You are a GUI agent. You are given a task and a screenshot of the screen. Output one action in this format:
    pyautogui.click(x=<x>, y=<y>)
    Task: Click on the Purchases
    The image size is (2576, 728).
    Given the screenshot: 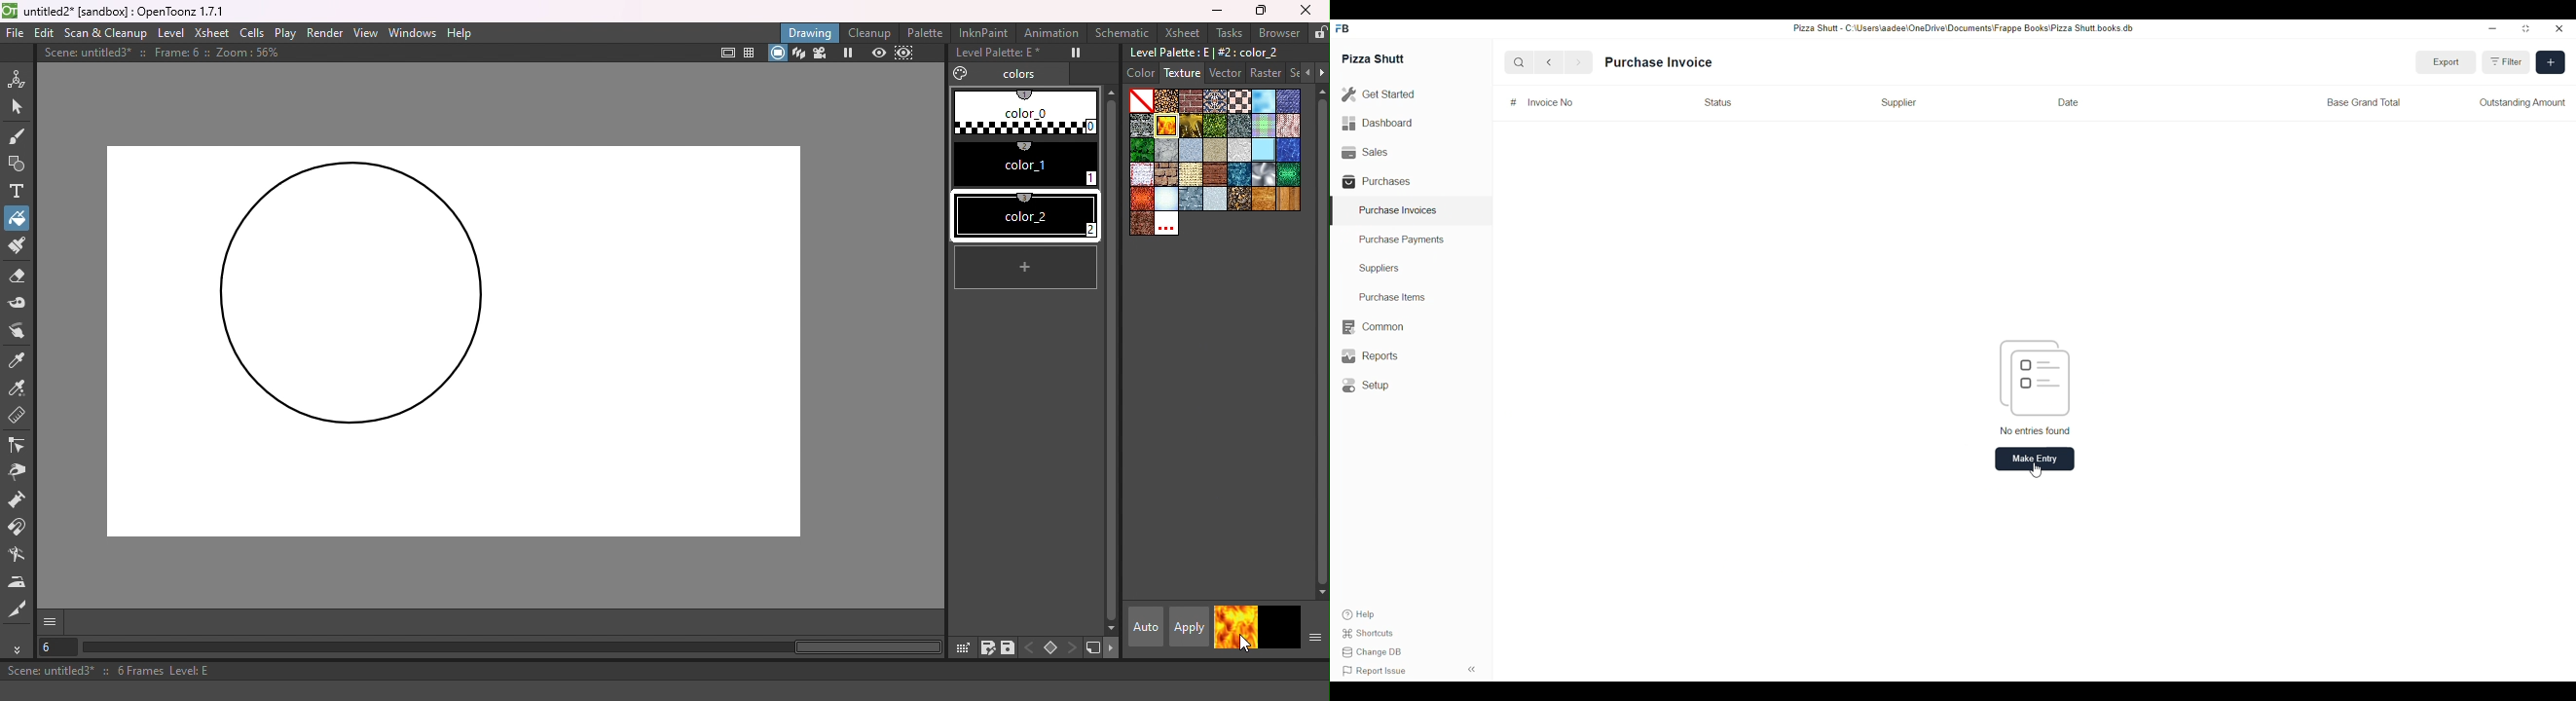 What is the action you would take?
    pyautogui.click(x=1379, y=181)
    